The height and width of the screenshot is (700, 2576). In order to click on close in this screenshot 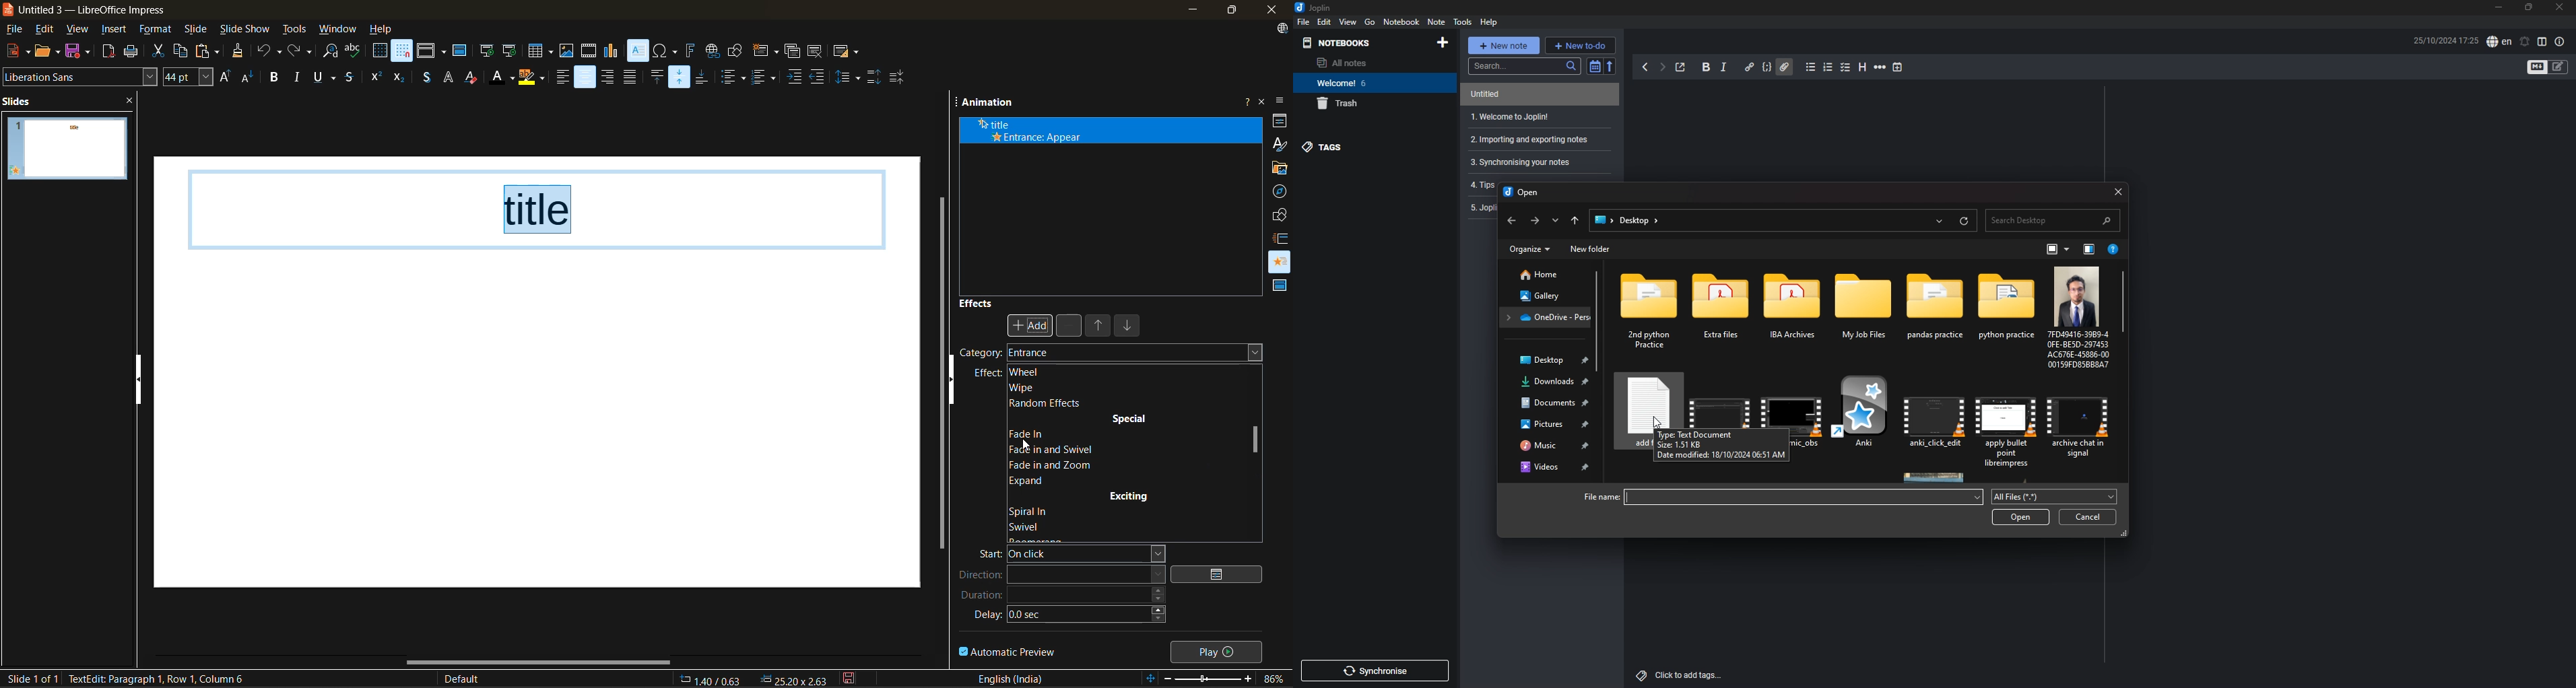, I will do `click(1269, 10)`.